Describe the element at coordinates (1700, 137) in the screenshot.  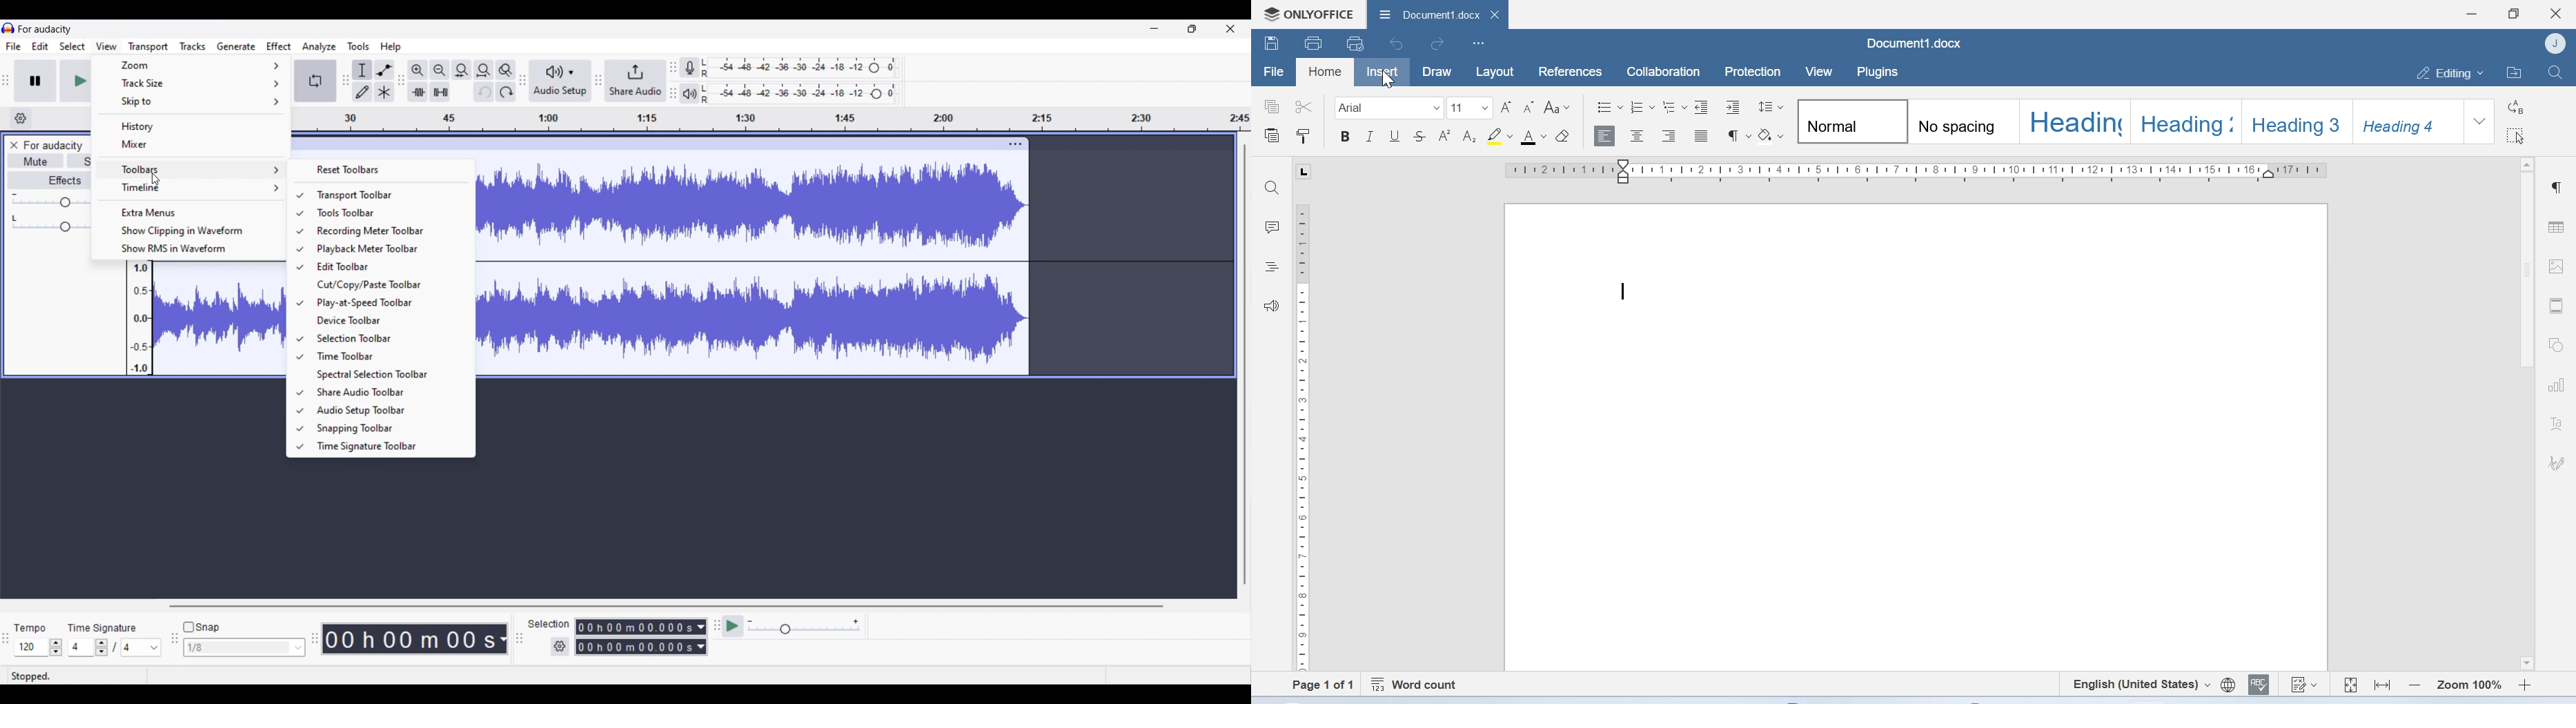
I see `Justified` at that location.